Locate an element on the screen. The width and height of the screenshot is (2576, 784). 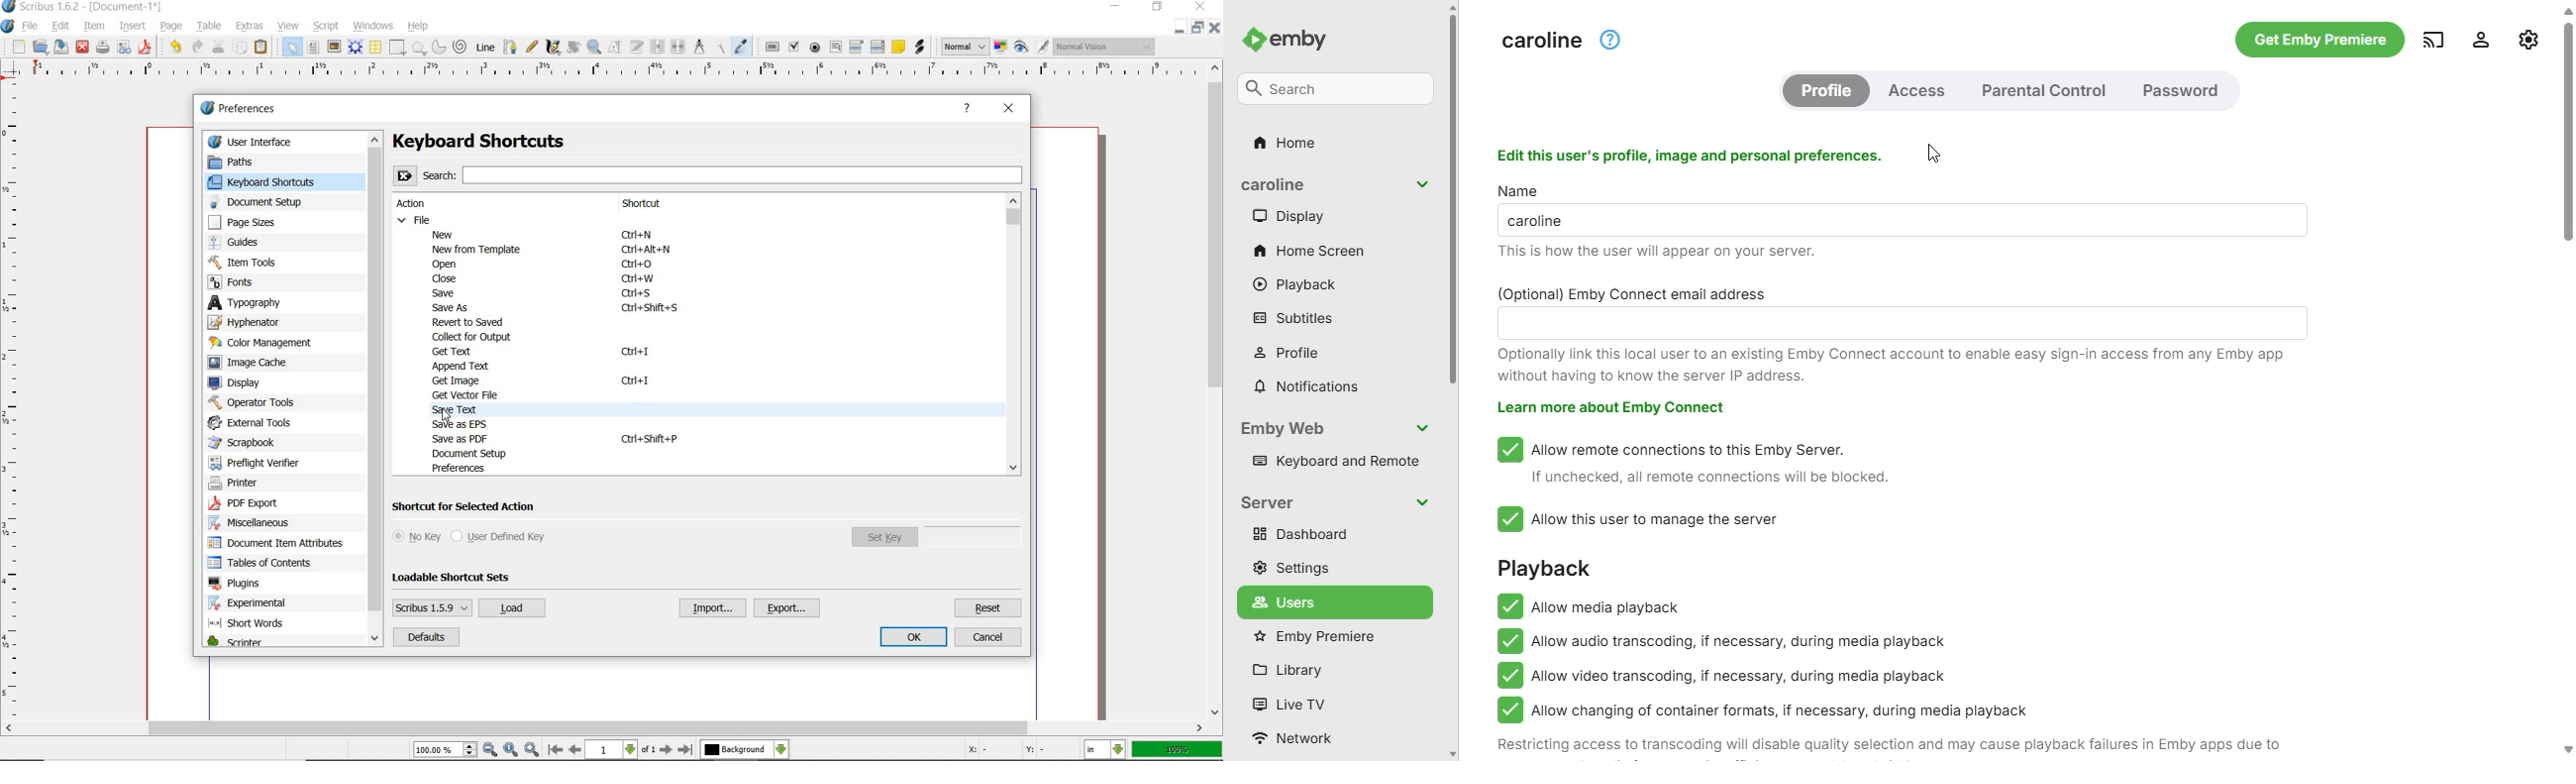
document item attributes is located at coordinates (280, 544).